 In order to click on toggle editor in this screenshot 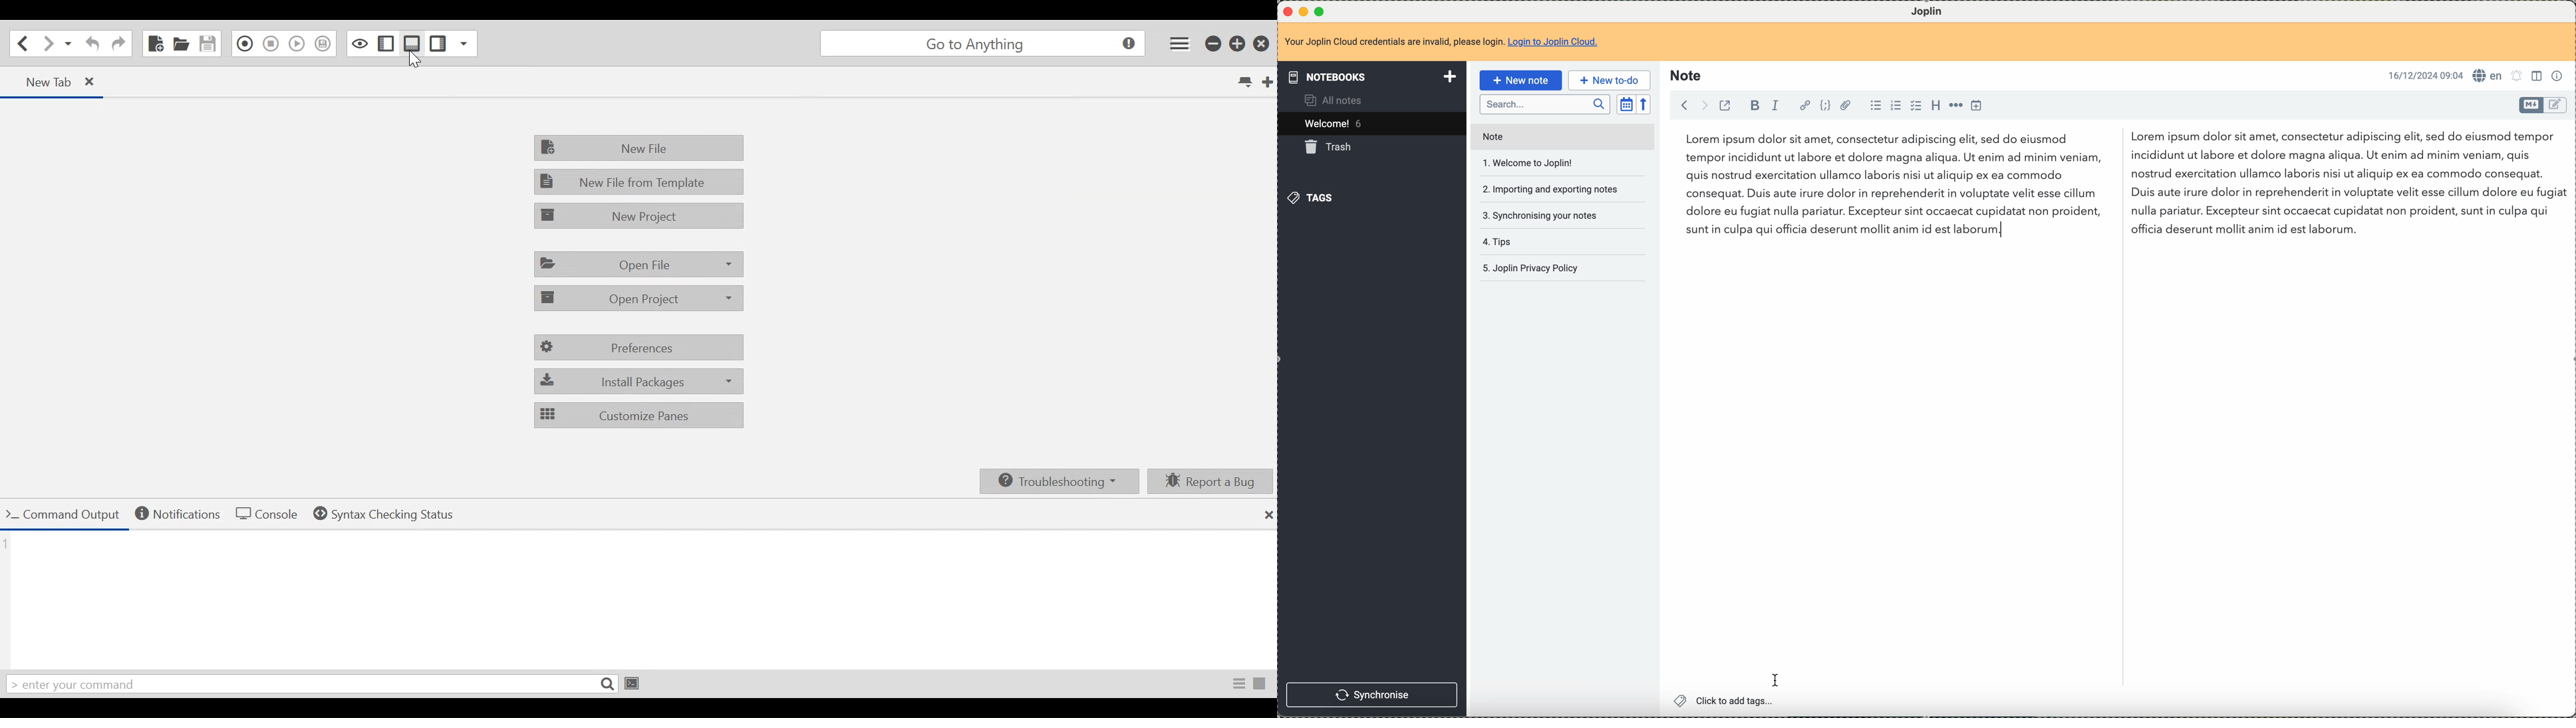, I will do `click(2556, 105)`.